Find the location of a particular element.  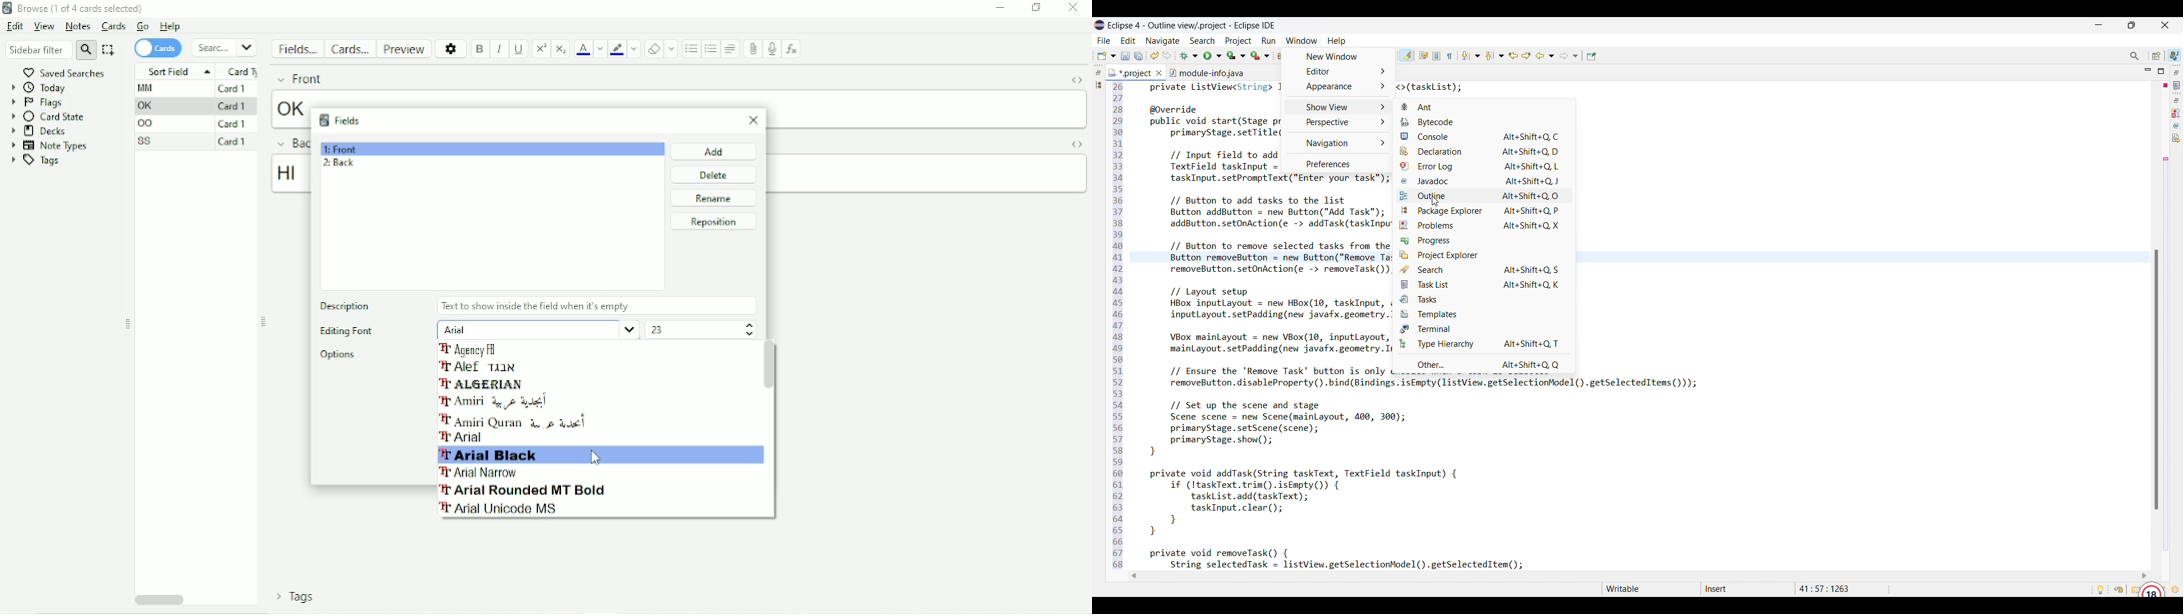

Change color is located at coordinates (635, 50).